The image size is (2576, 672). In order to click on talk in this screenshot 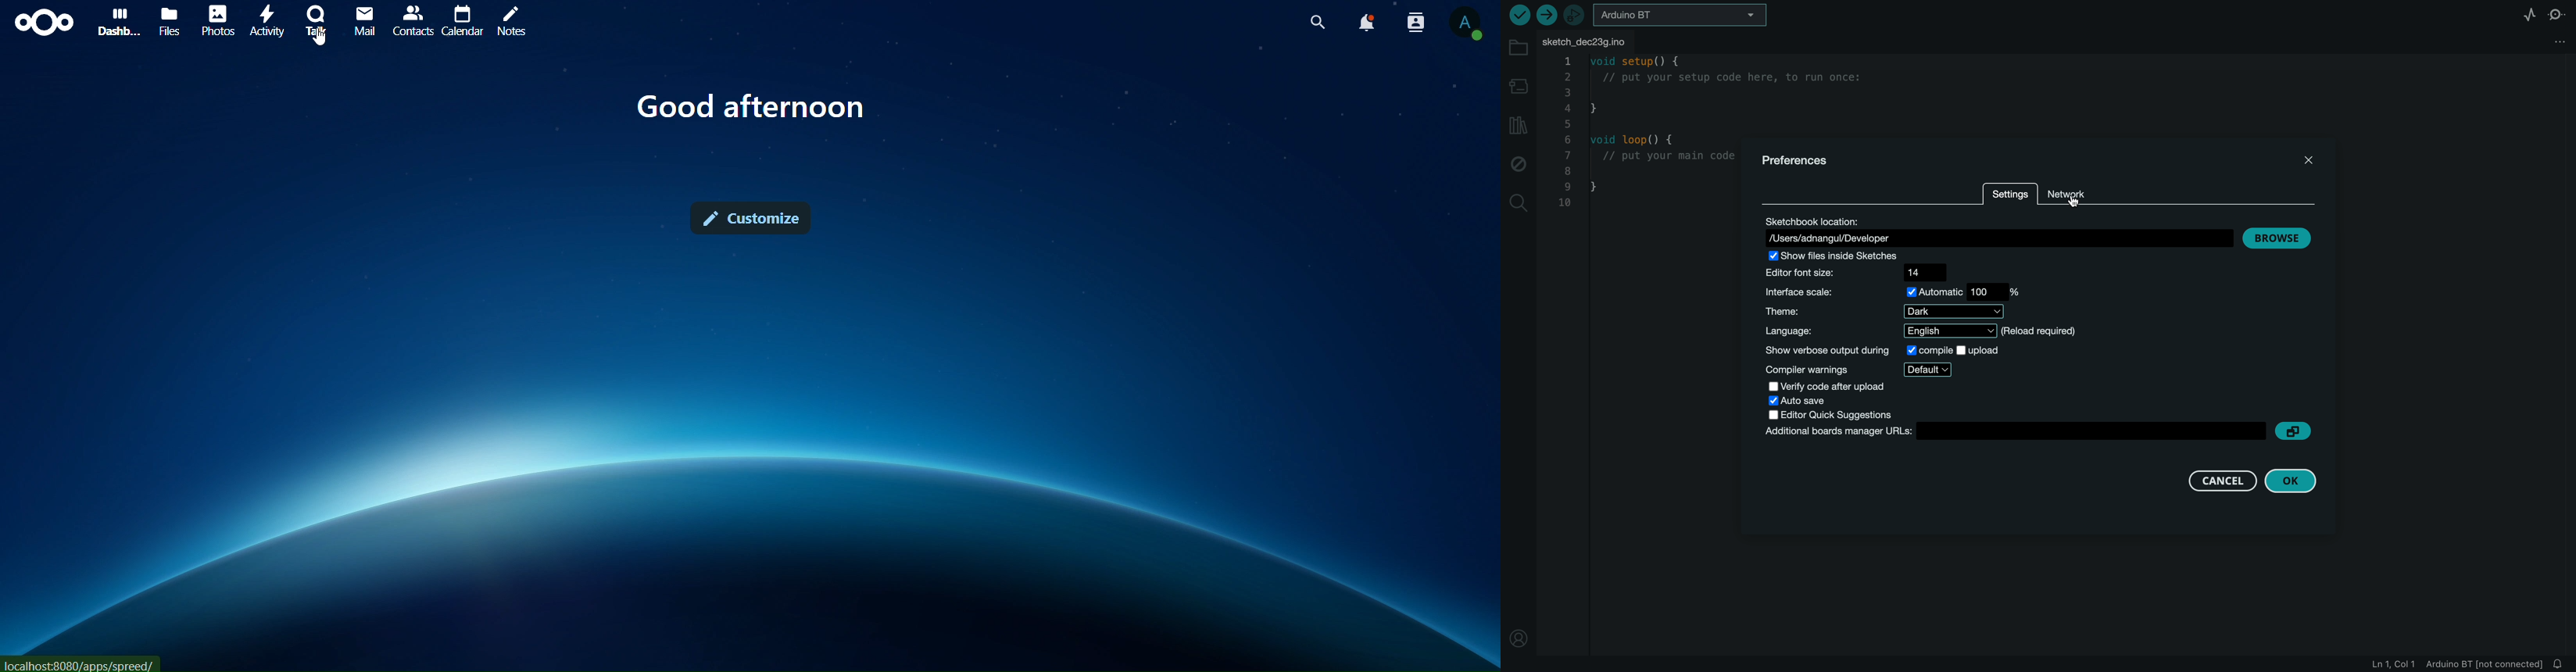, I will do `click(317, 20)`.